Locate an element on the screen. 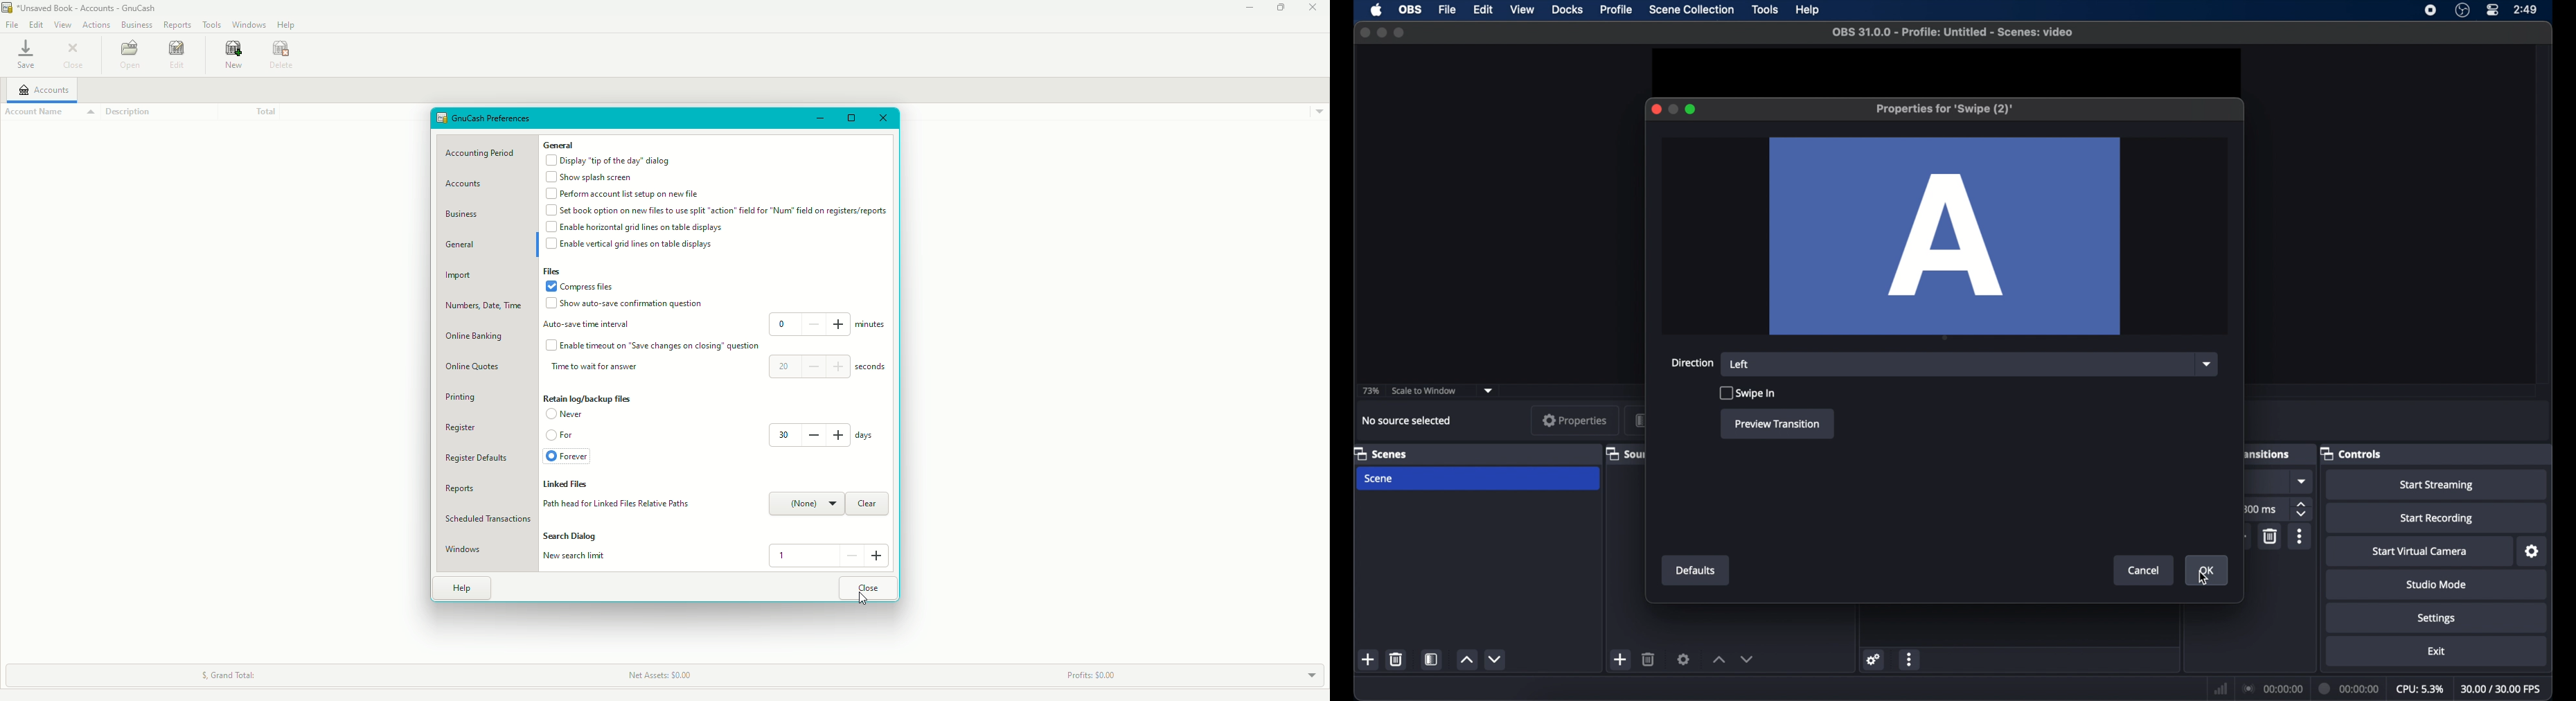  stepper buttons is located at coordinates (2300, 508).